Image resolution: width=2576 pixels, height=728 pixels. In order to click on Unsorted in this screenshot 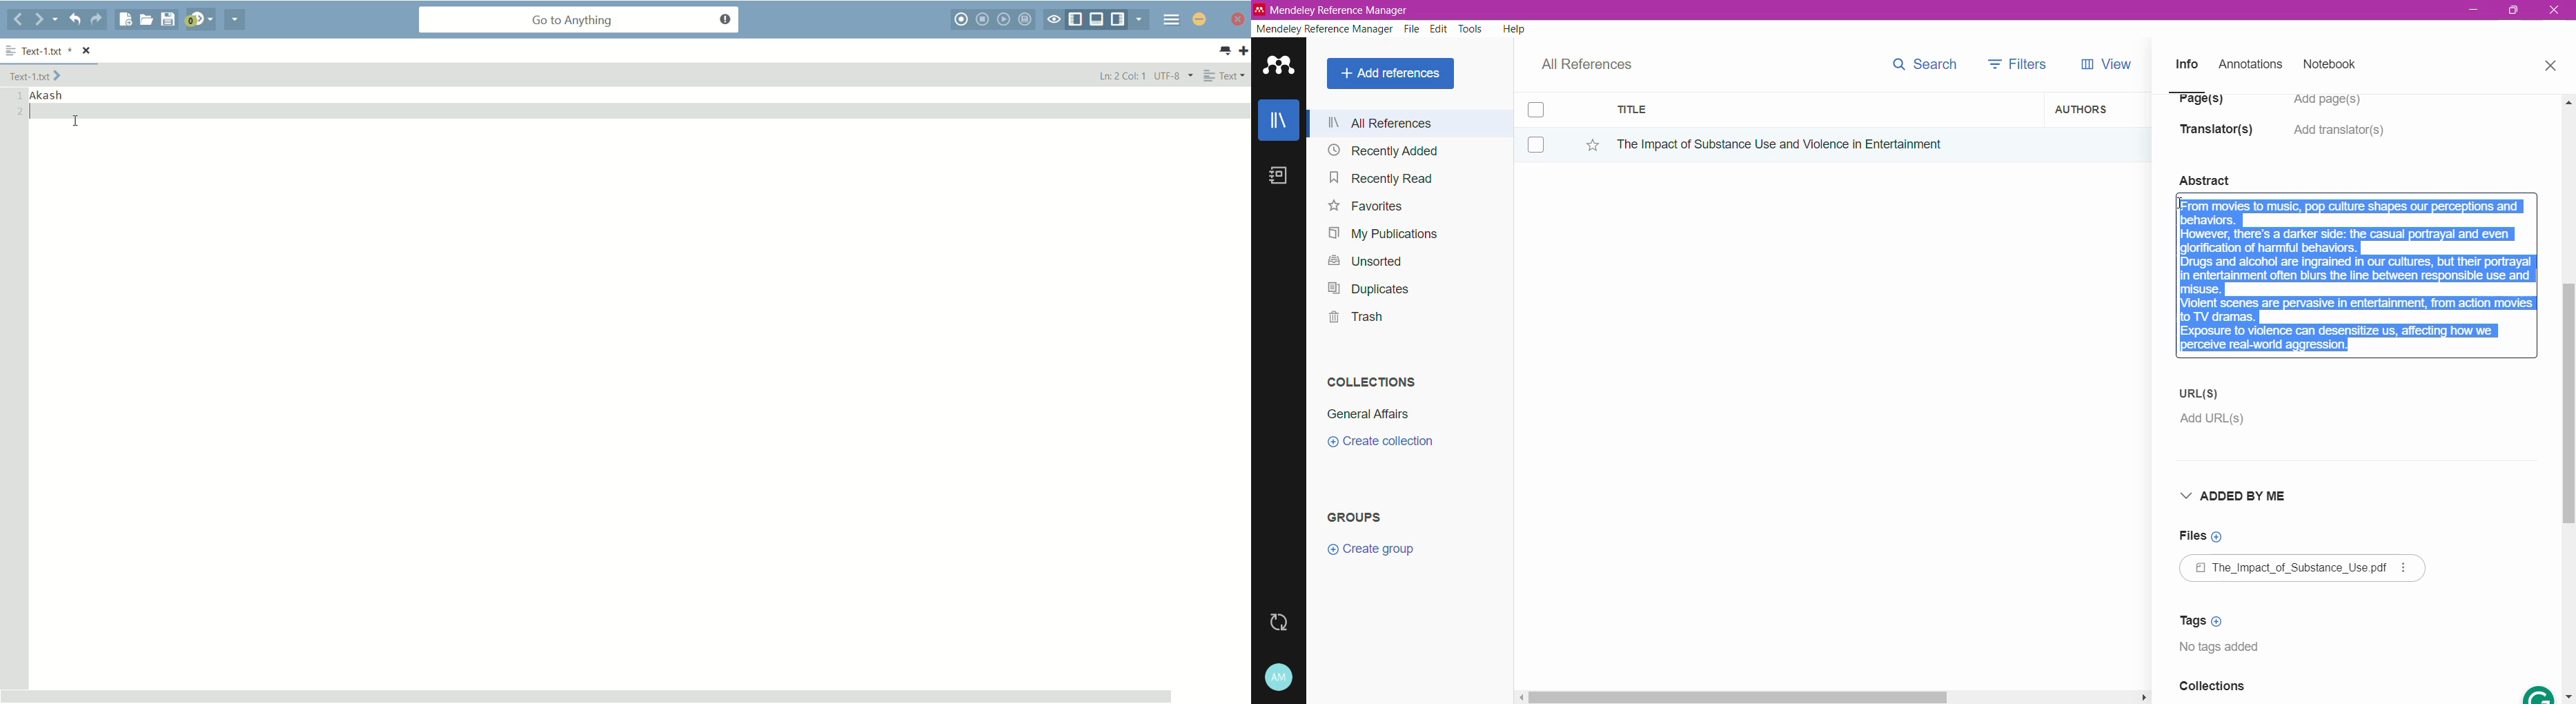, I will do `click(1363, 260)`.